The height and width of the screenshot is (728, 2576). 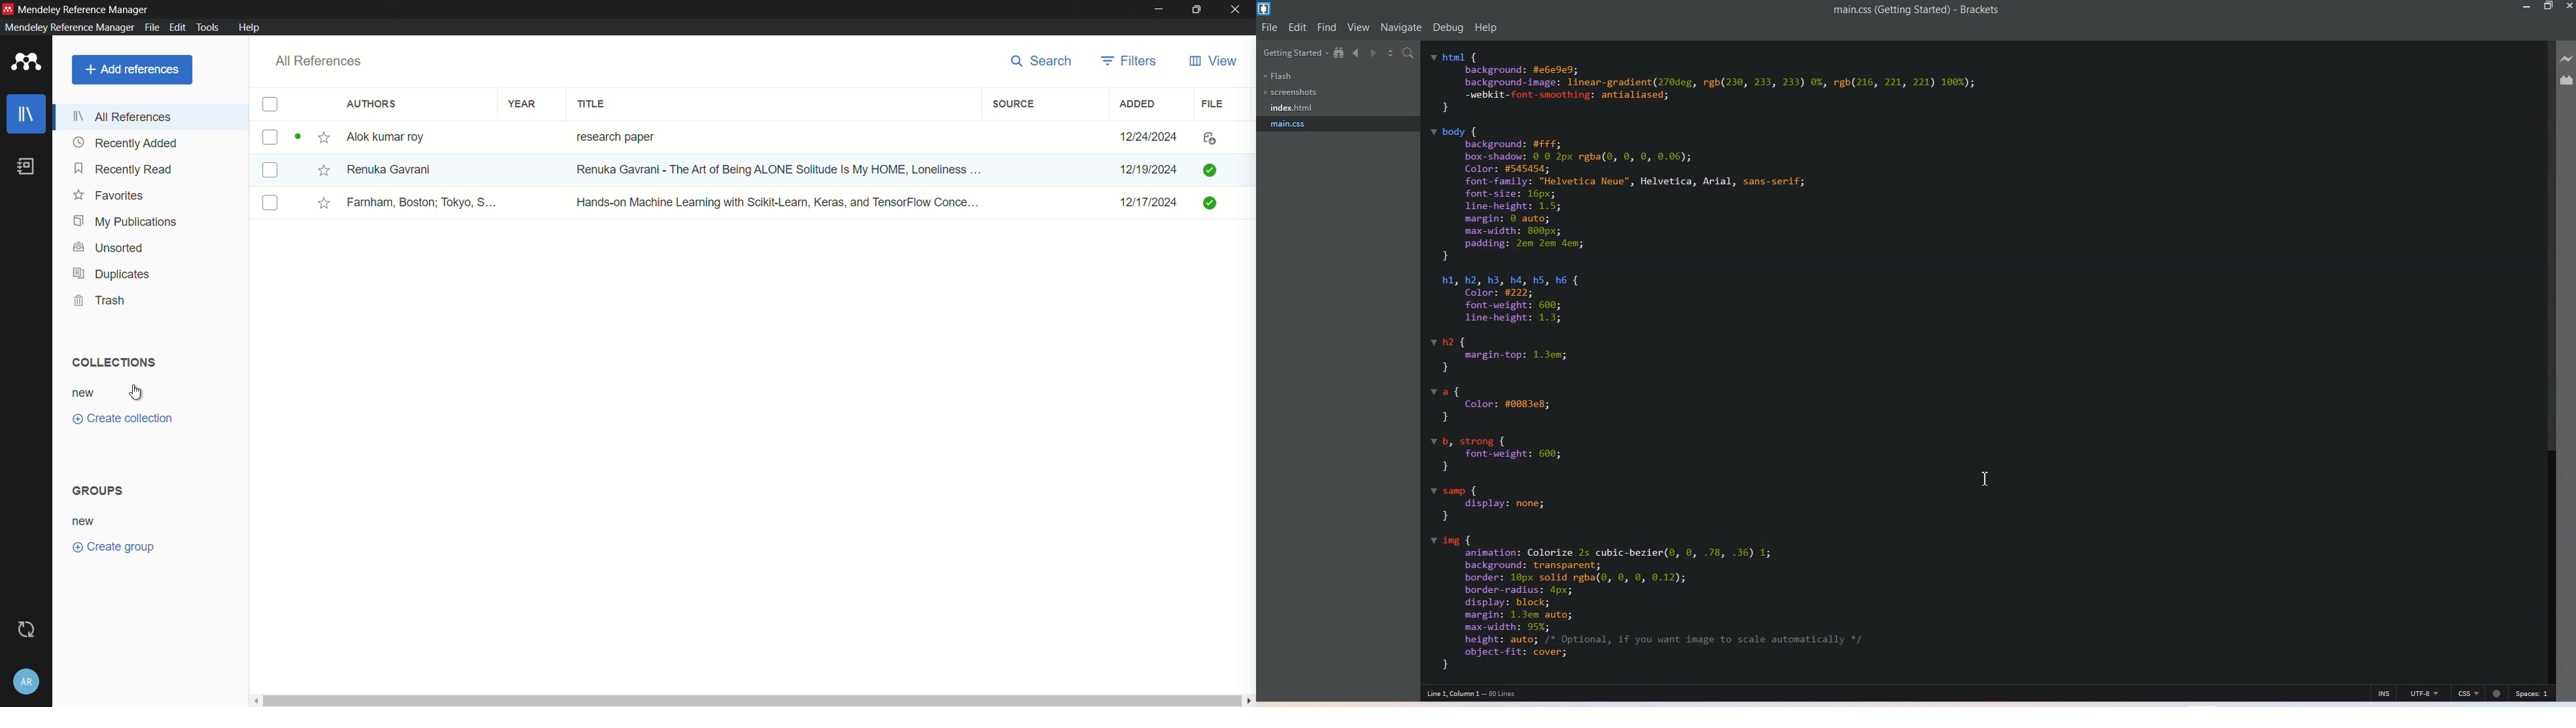 I want to click on my publications, so click(x=129, y=222).